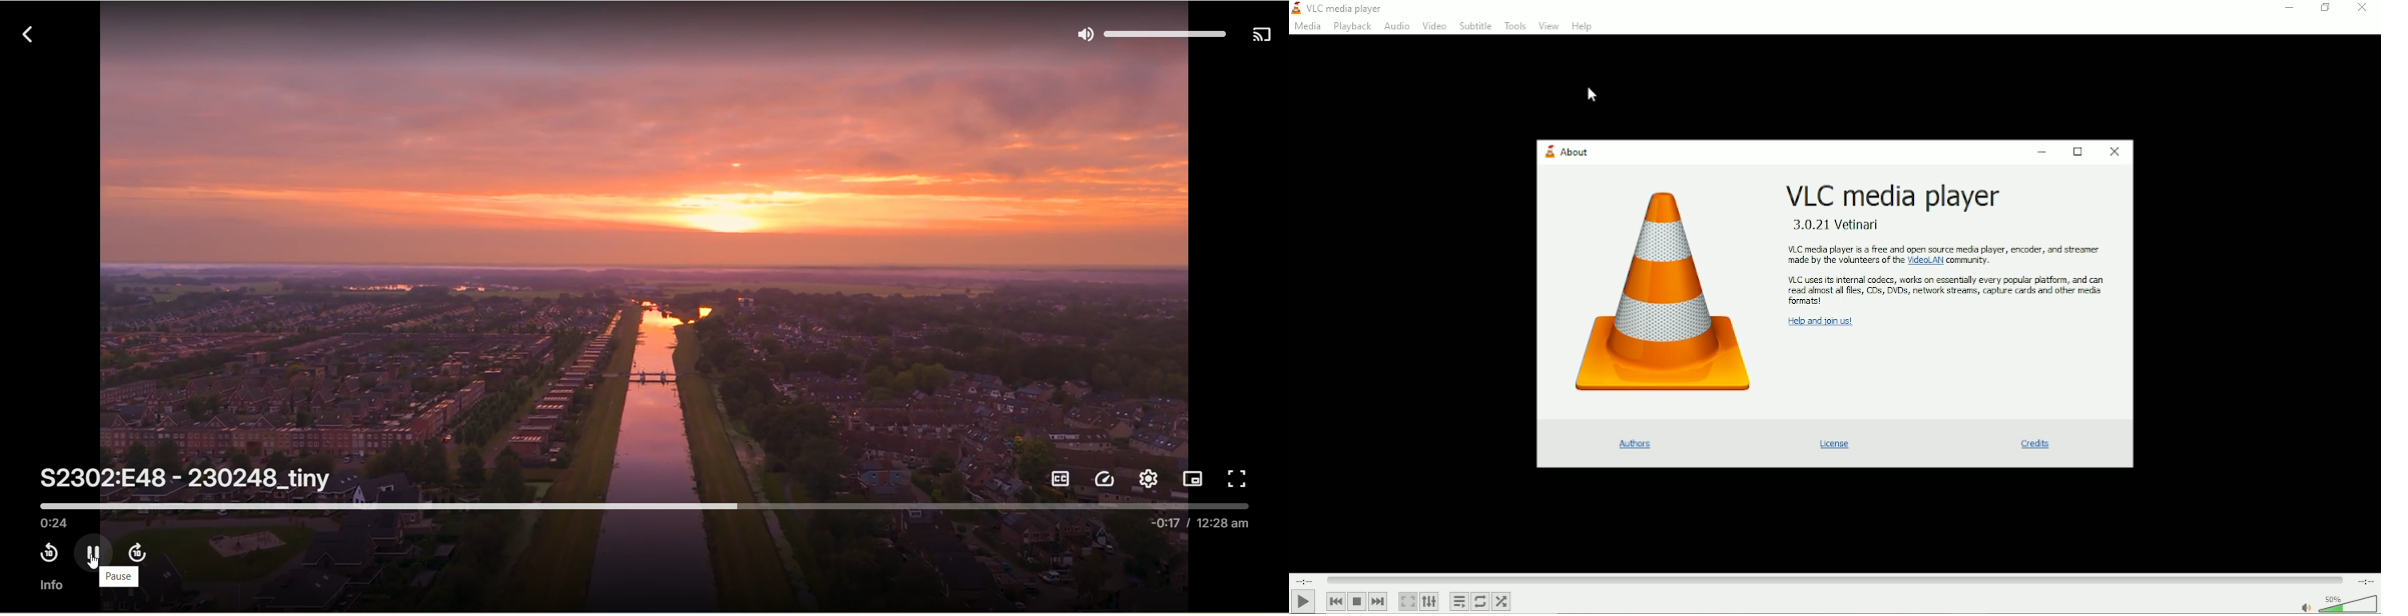  I want to click on Play, so click(1302, 601).